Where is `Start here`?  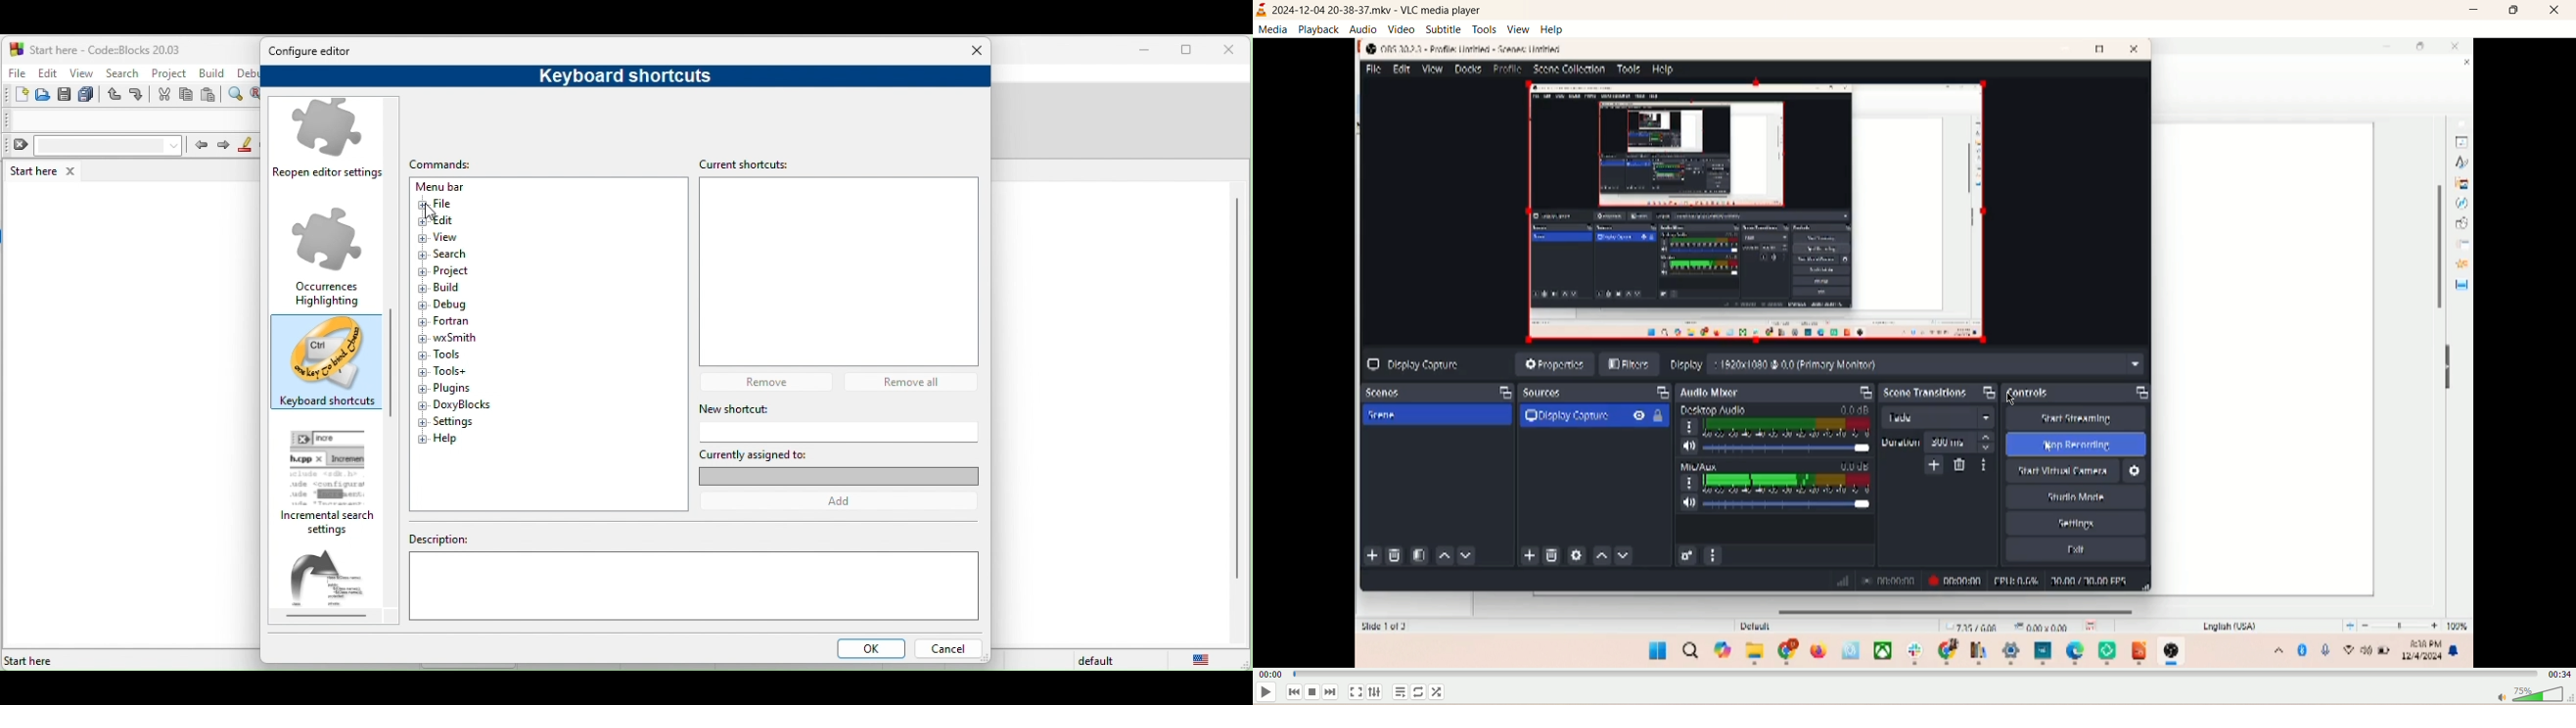
Start here is located at coordinates (29, 661).